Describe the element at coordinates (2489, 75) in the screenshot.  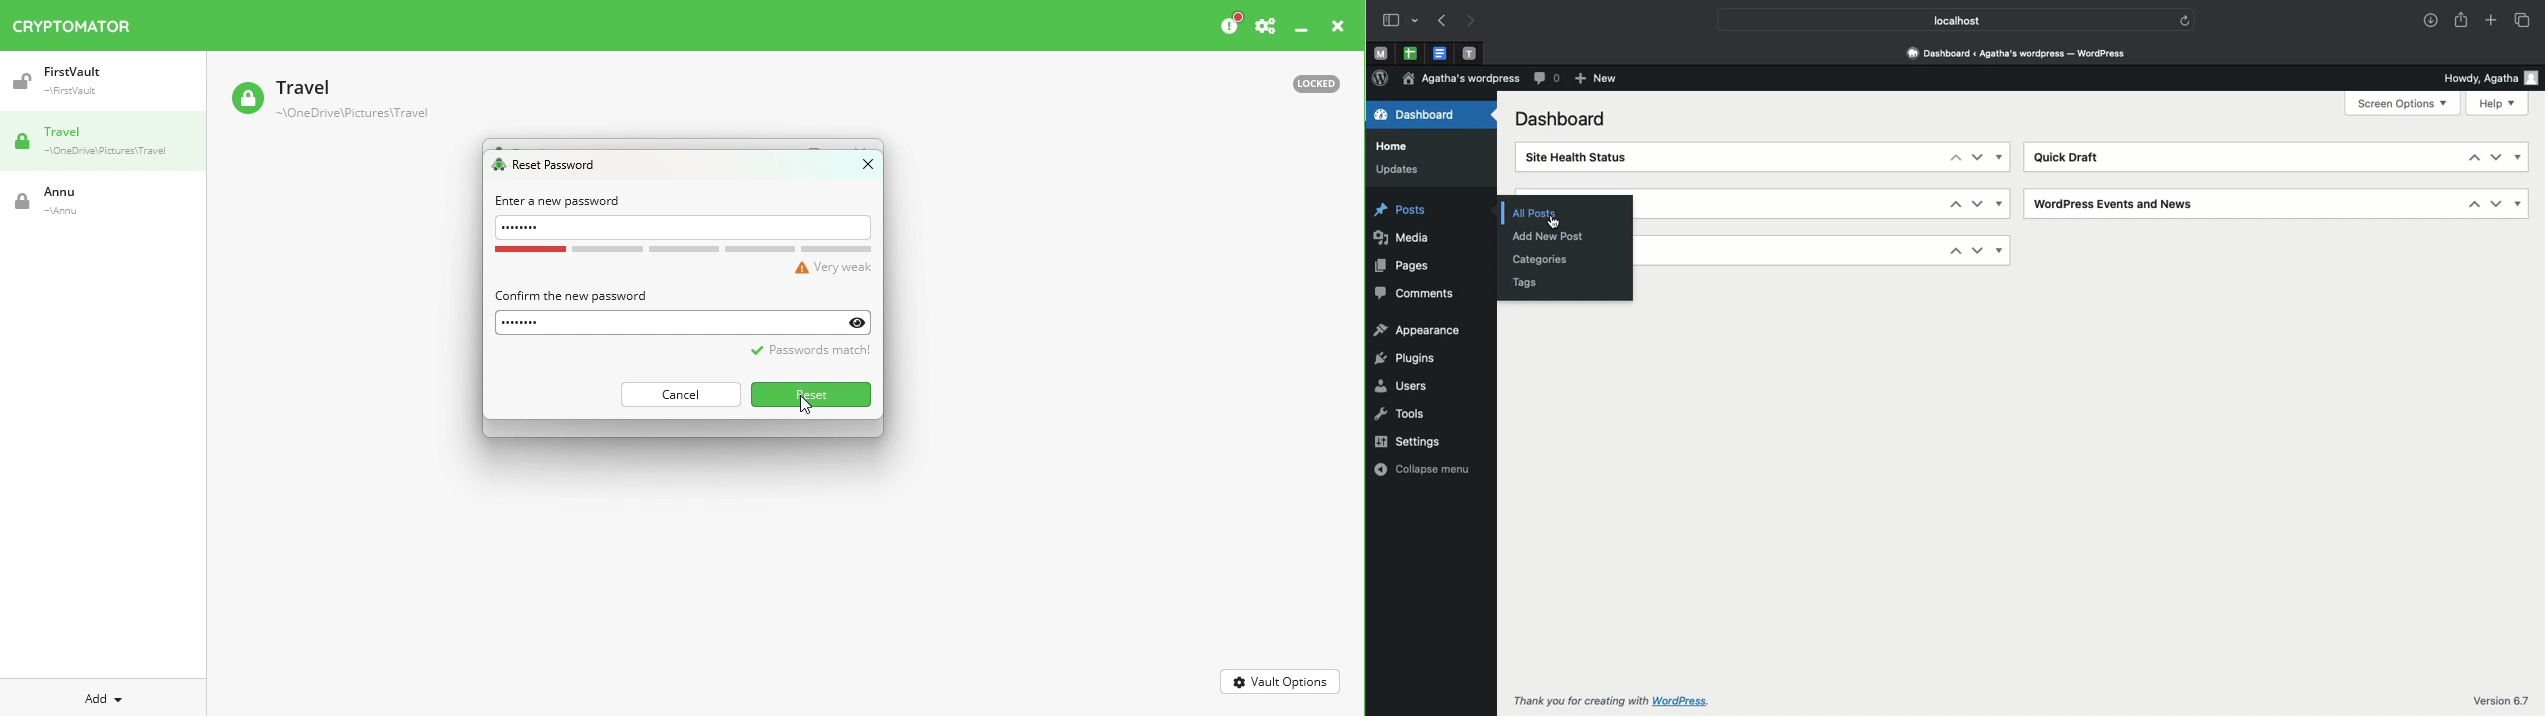
I see `Howdy user` at that location.